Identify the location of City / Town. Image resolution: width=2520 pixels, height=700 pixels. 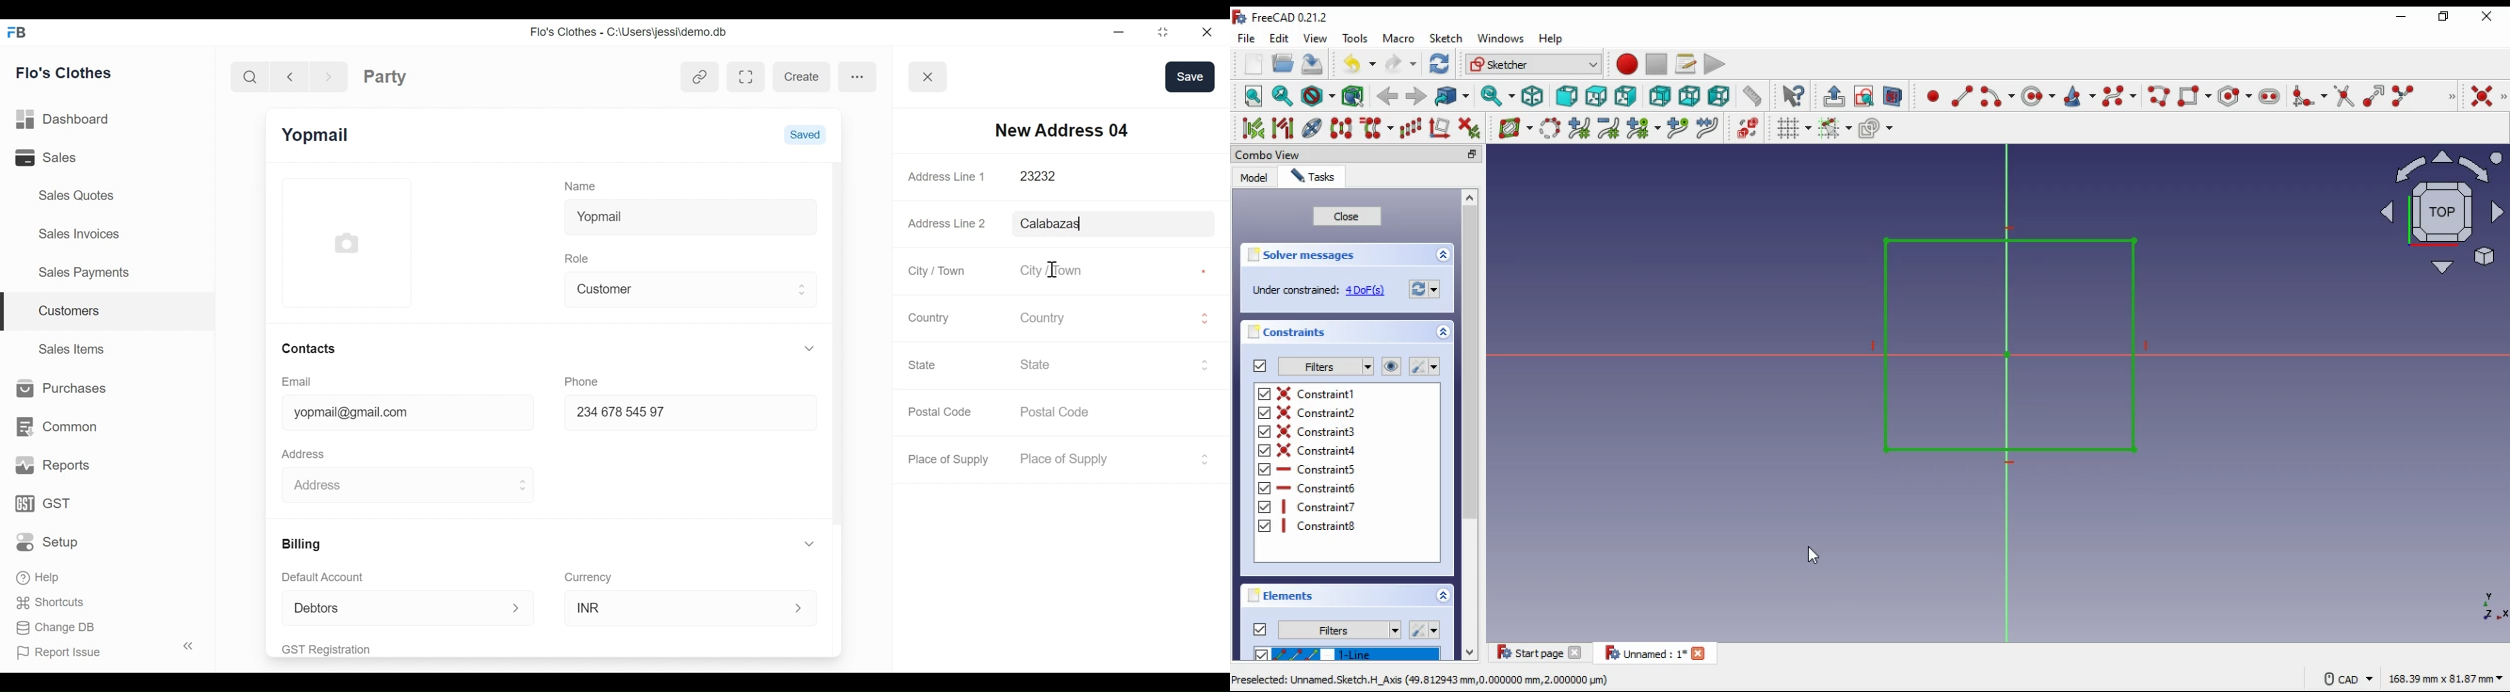
(1069, 272).